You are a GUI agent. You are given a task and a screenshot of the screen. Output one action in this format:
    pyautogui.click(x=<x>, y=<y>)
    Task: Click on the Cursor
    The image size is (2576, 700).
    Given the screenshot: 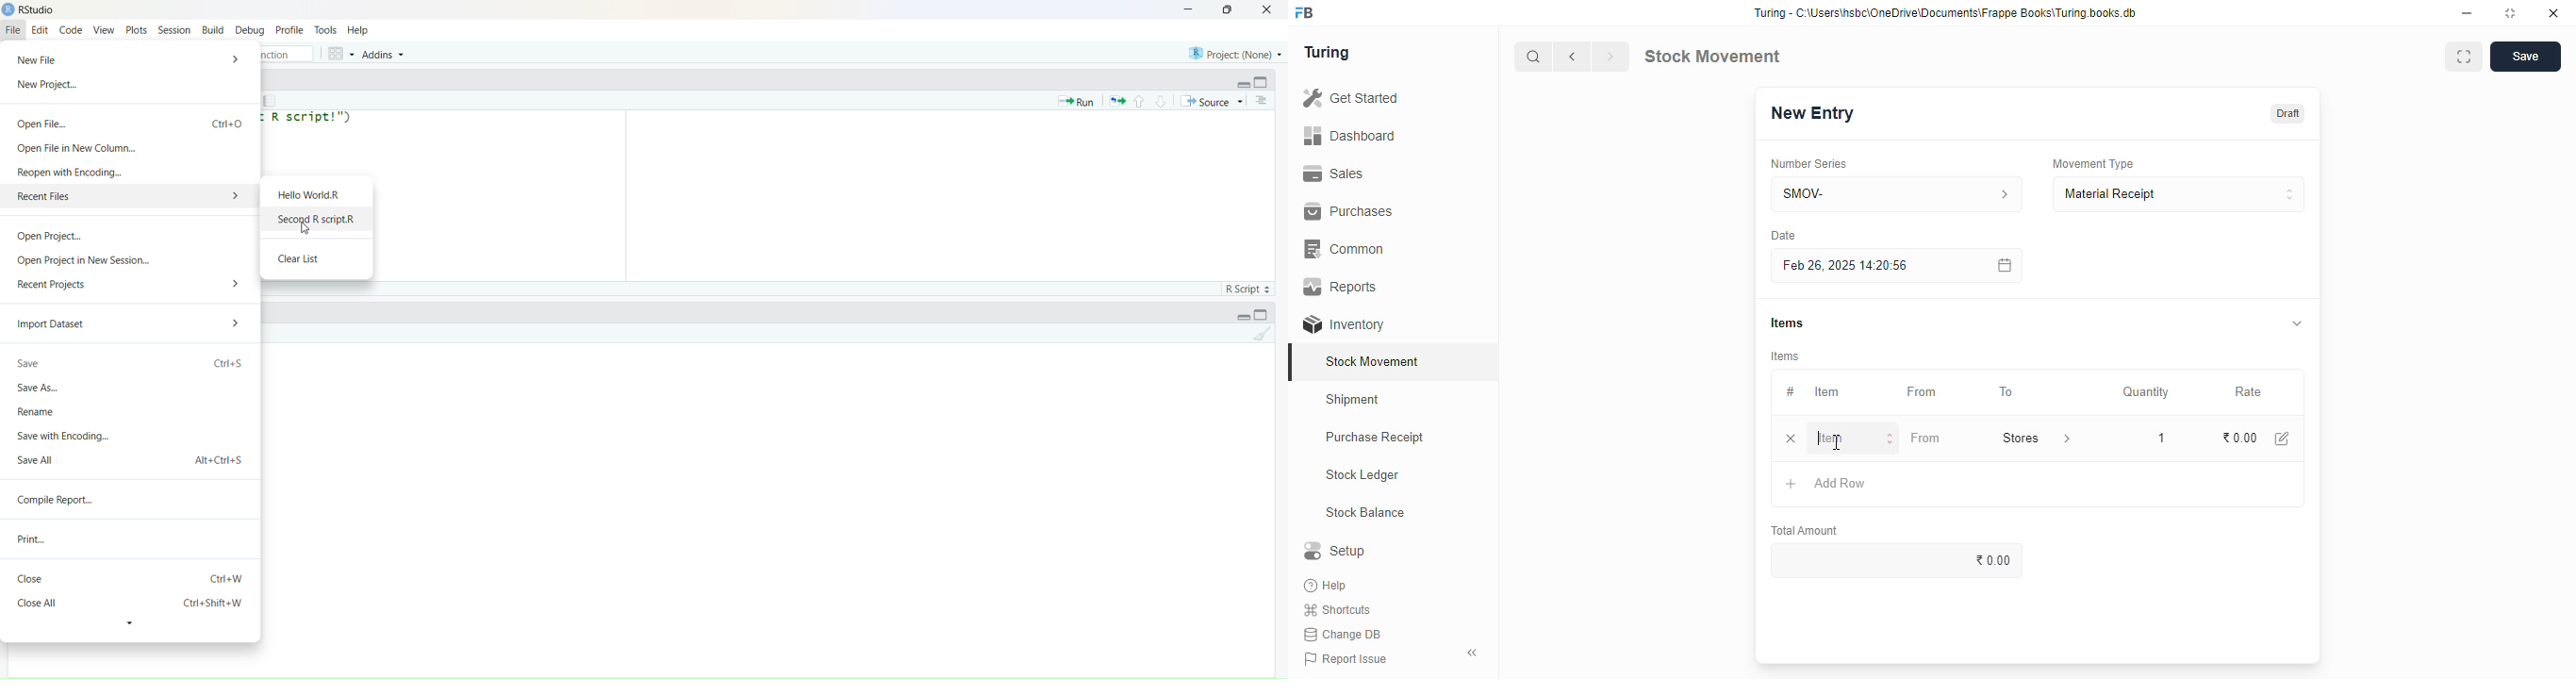 What is the action you would take?
    pyautogui.click(x=309, y=228)
    